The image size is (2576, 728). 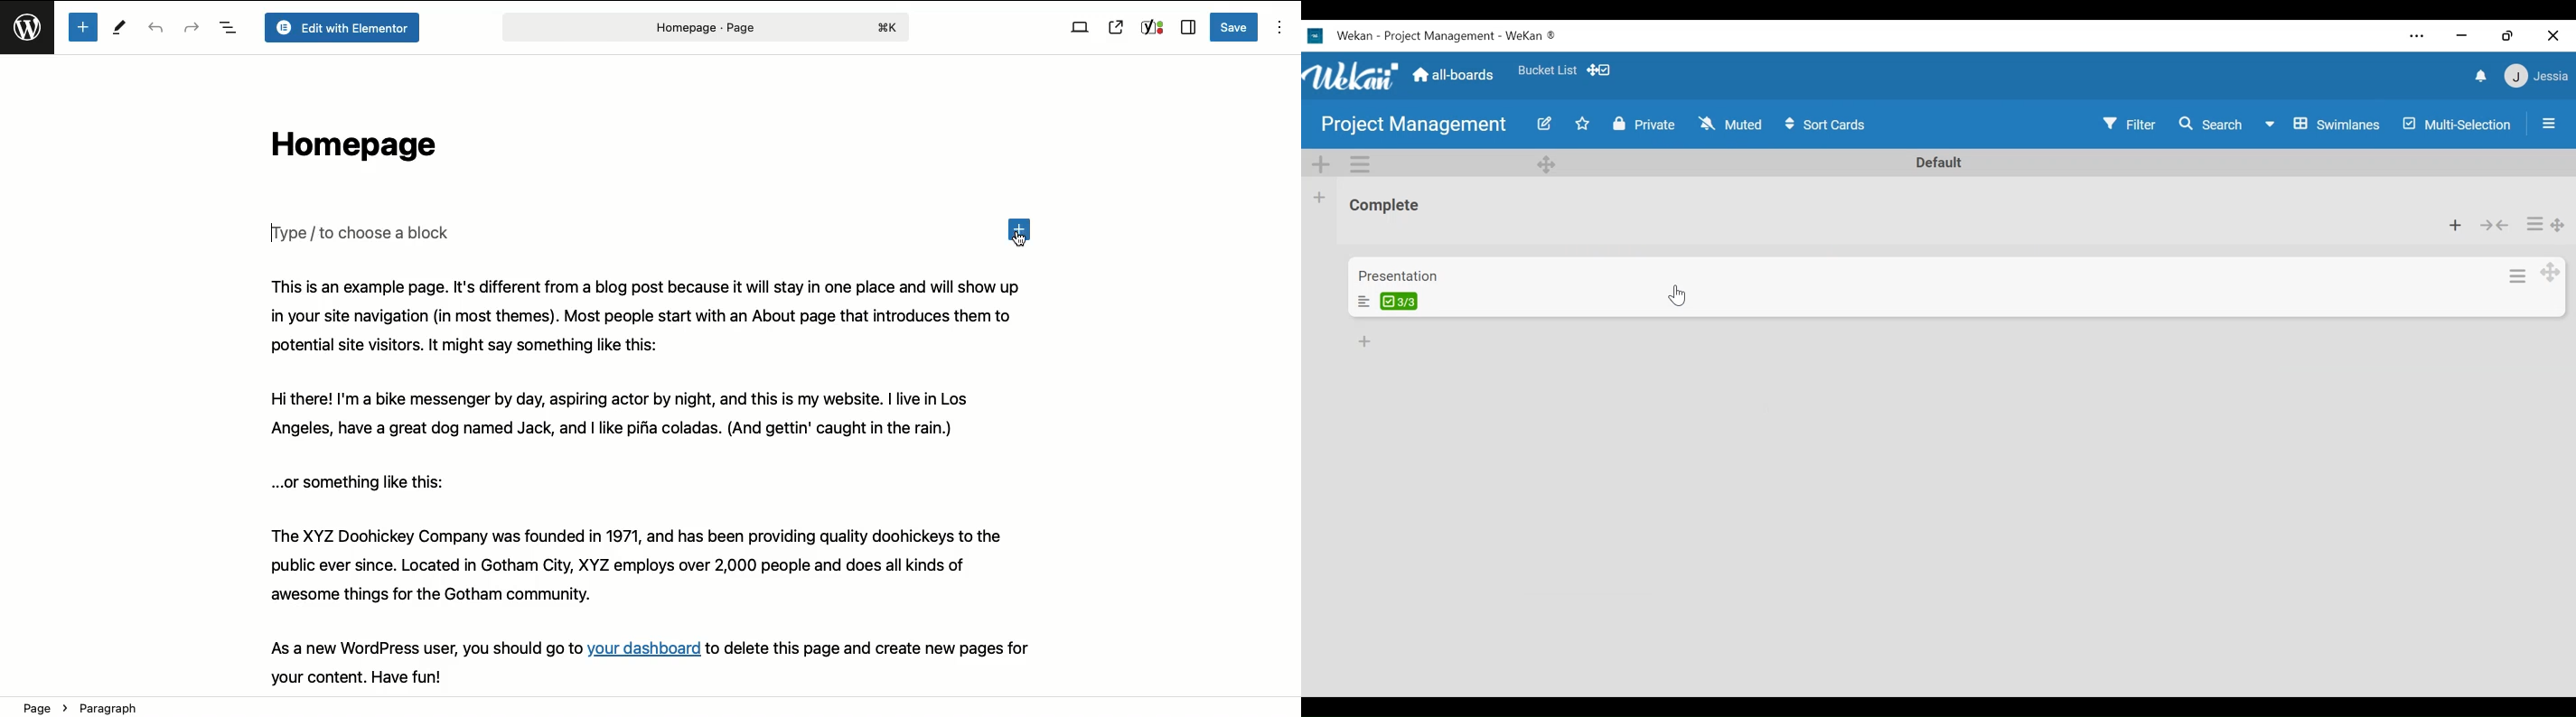 I want to click on Description, so click(x=1363, y=301).